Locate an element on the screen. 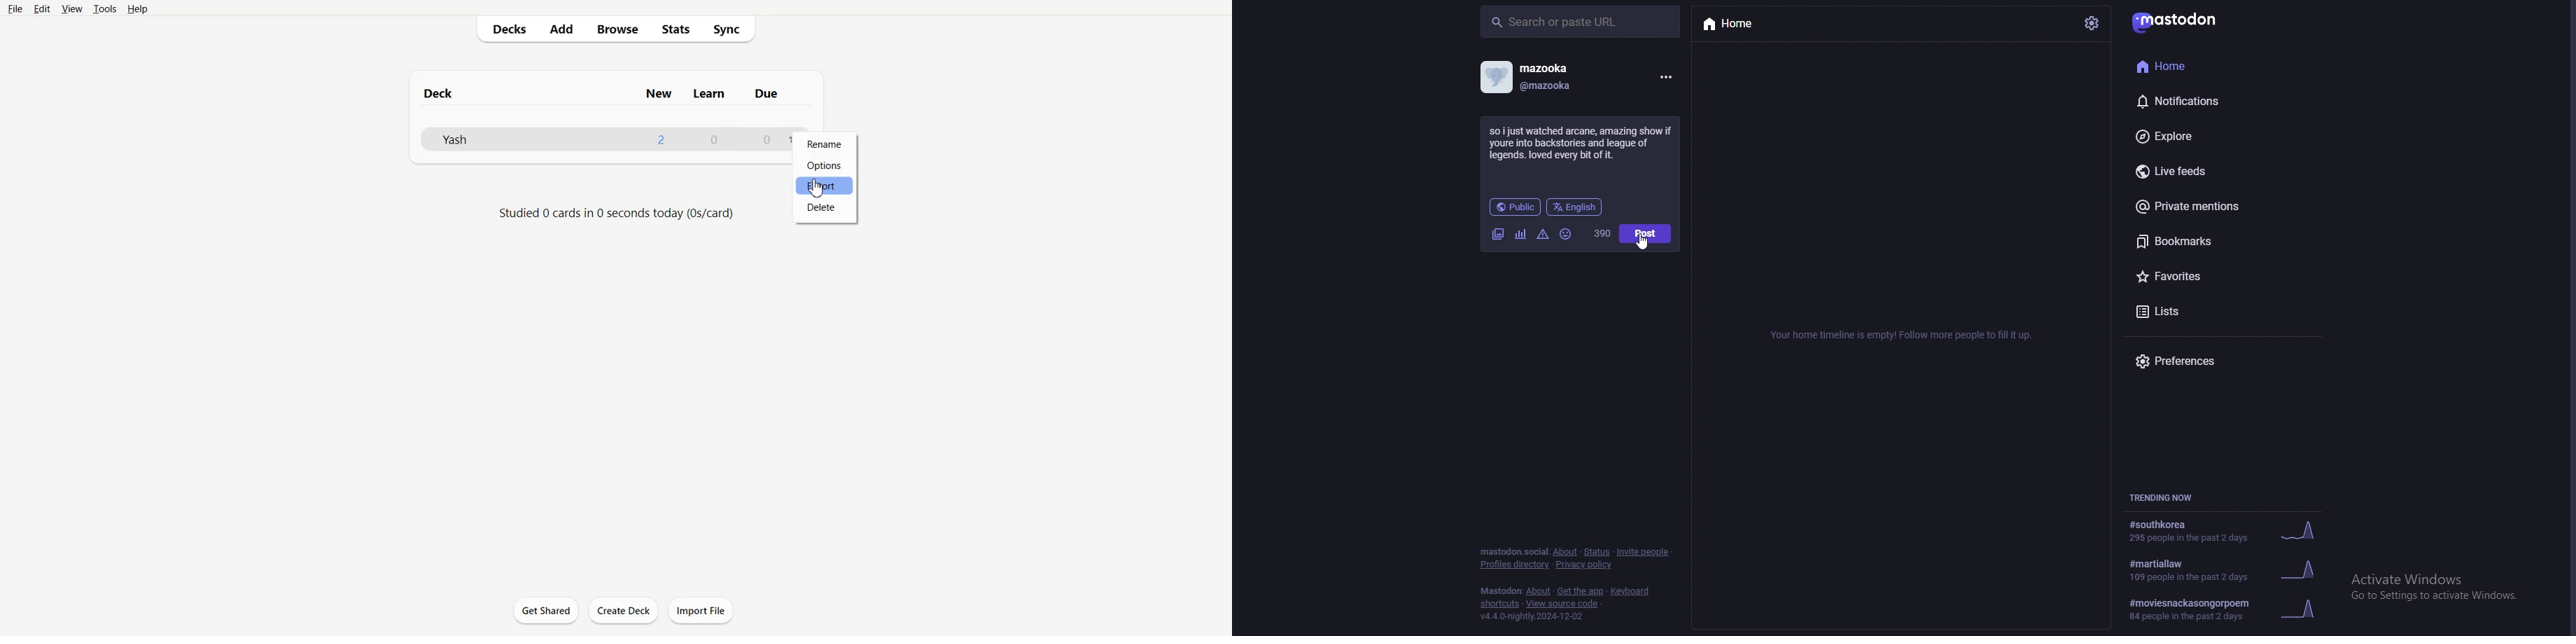  favourites is located at coordinates (2198, 276).